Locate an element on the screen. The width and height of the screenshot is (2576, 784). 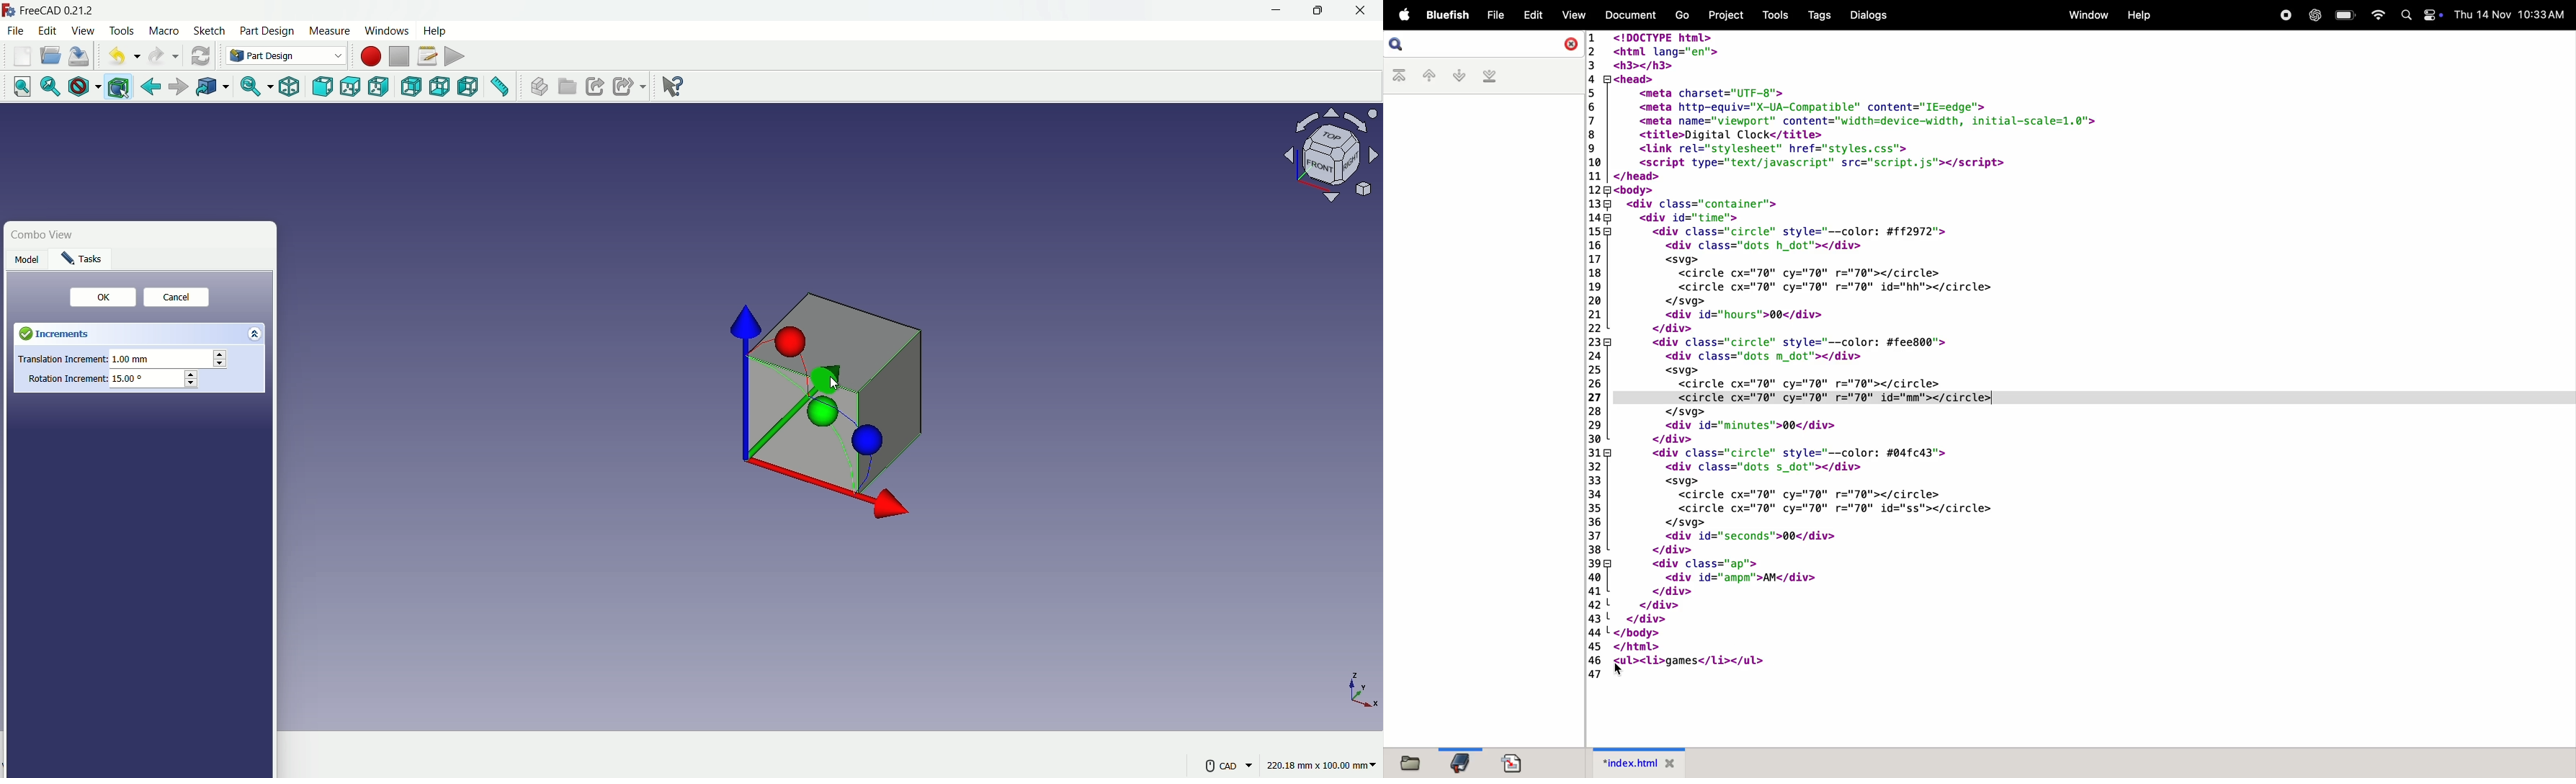
previous bookmark is located at coordinates (1426, 75).